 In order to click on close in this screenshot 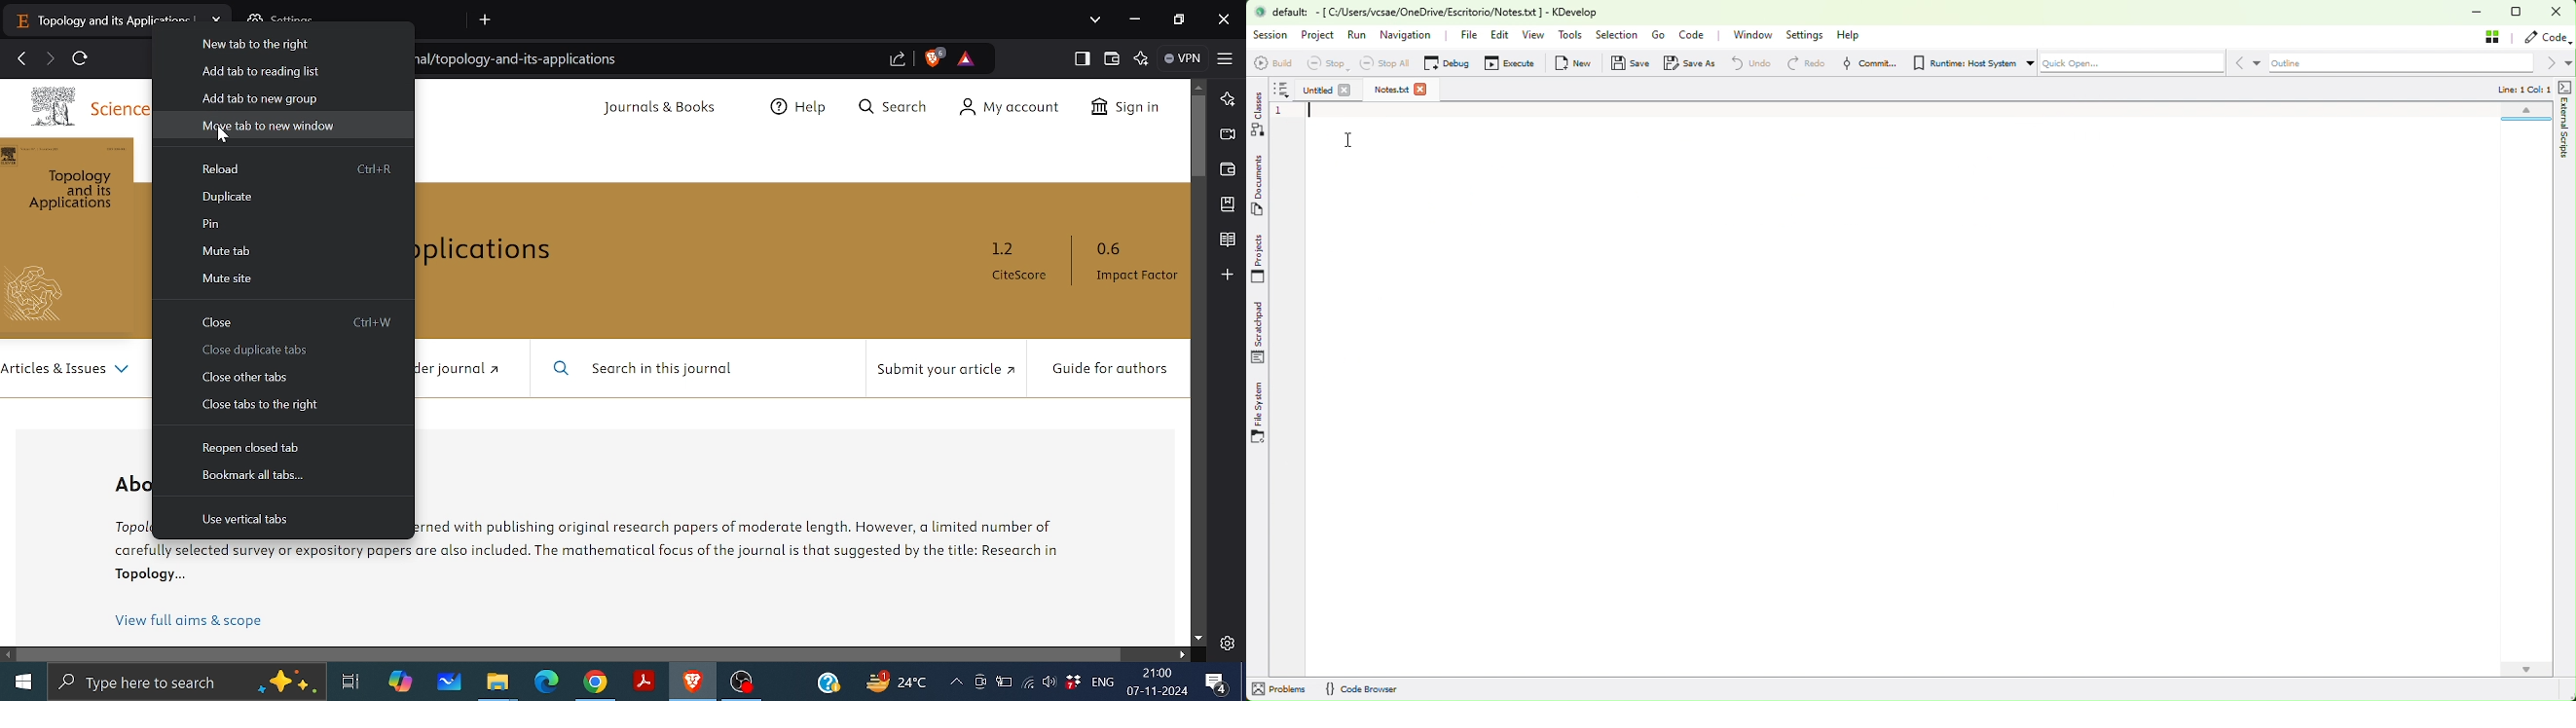, I will do `click(2561, 12)`.